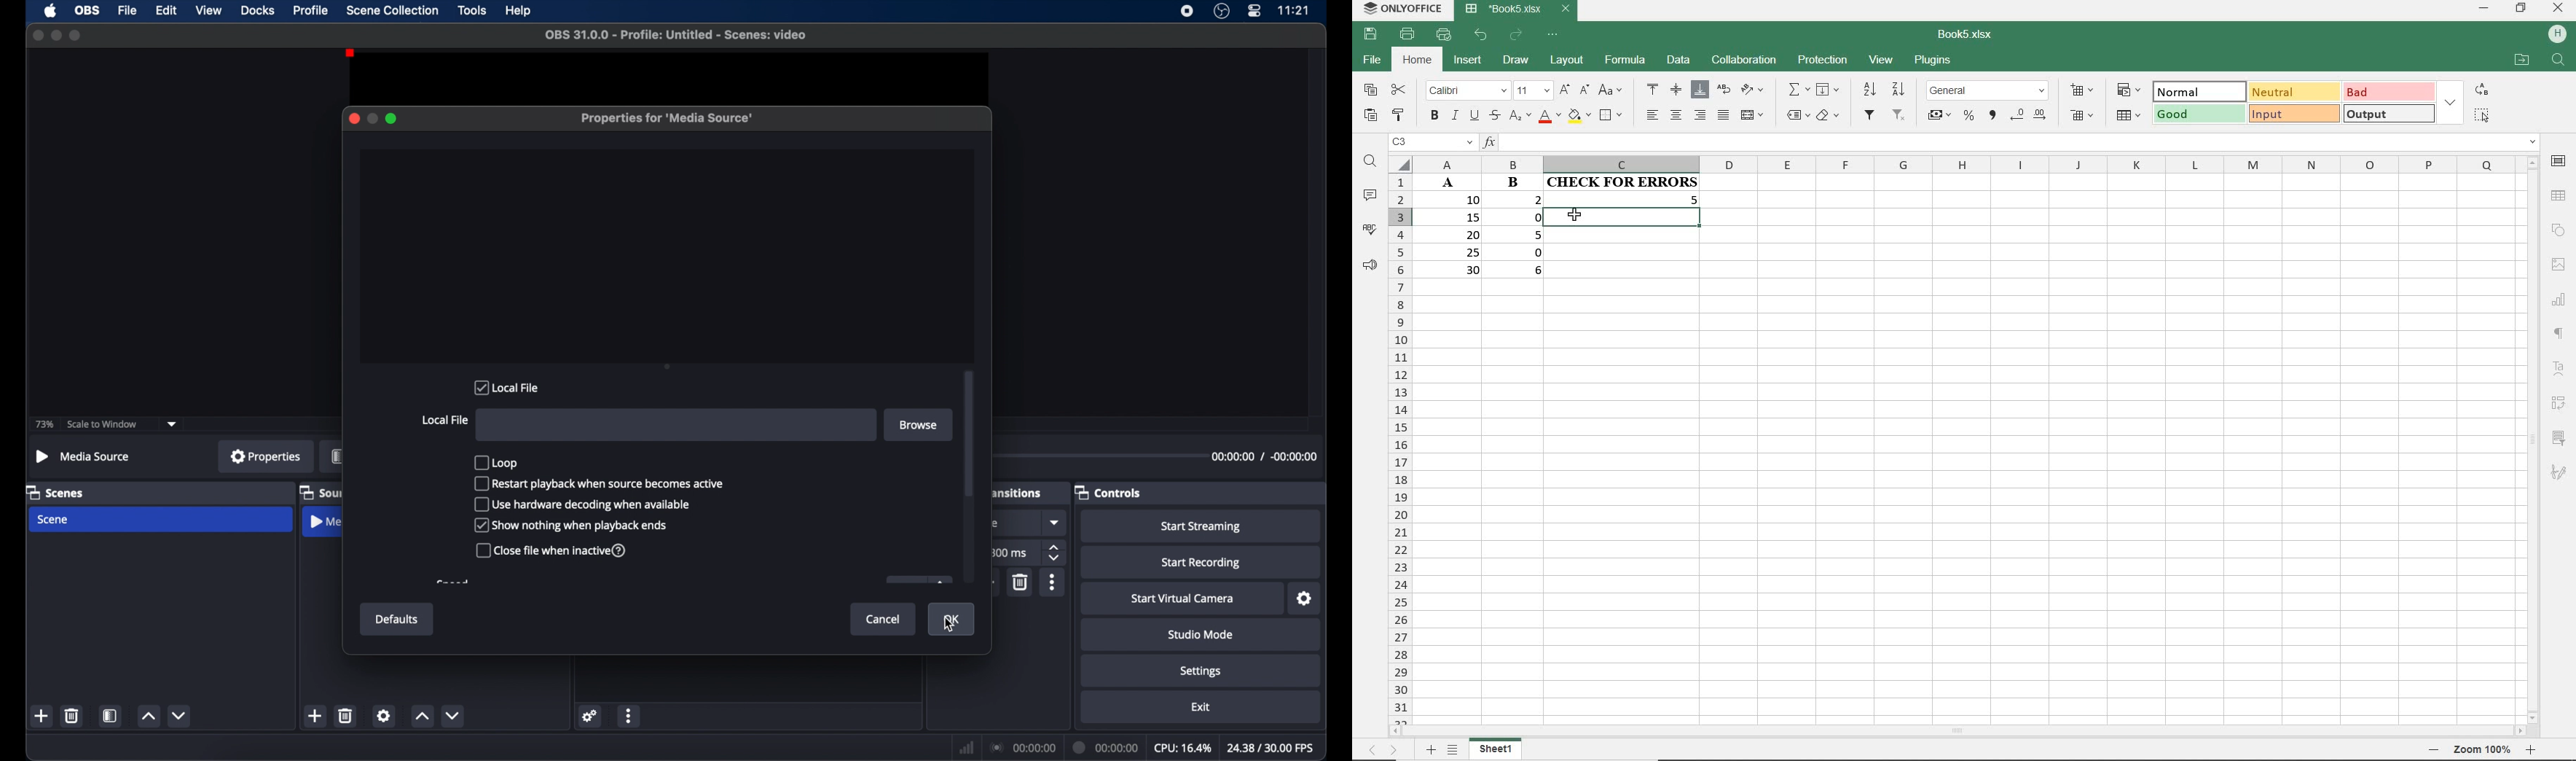 The image size is (2576, 784). Describe the element at coordinates (127, 11) in the screenshot. I see `file` at that location.